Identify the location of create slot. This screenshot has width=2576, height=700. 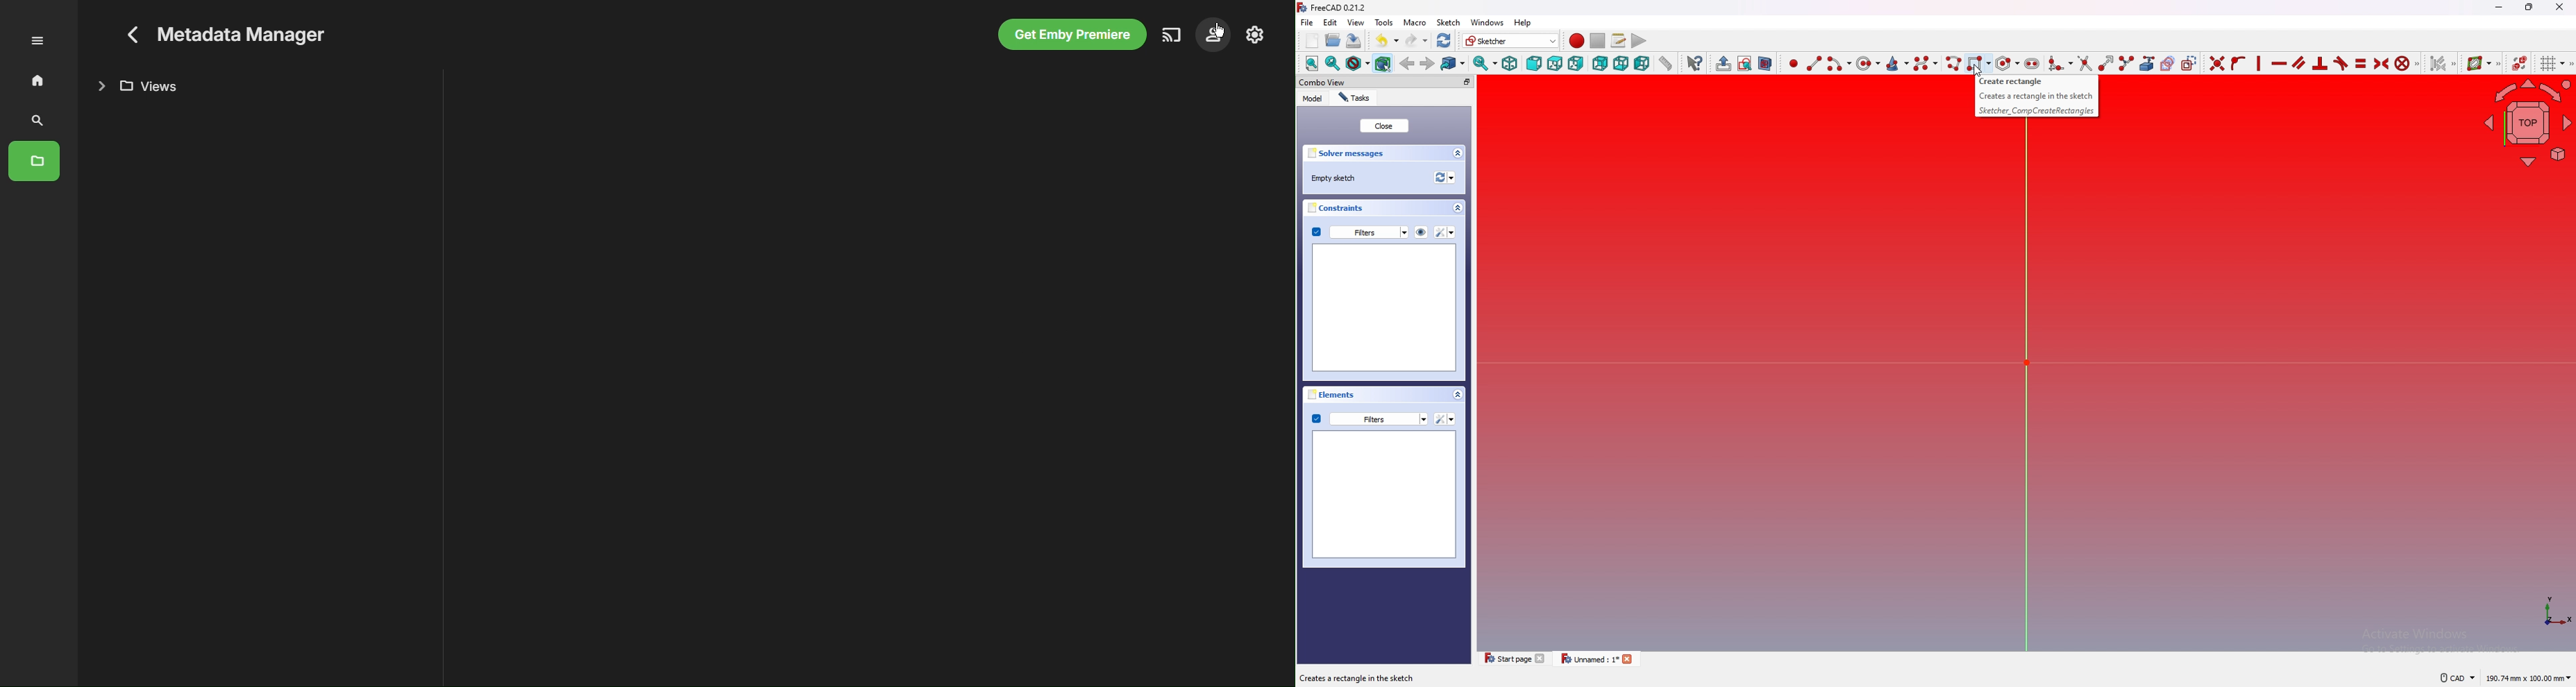
(2032, 64).